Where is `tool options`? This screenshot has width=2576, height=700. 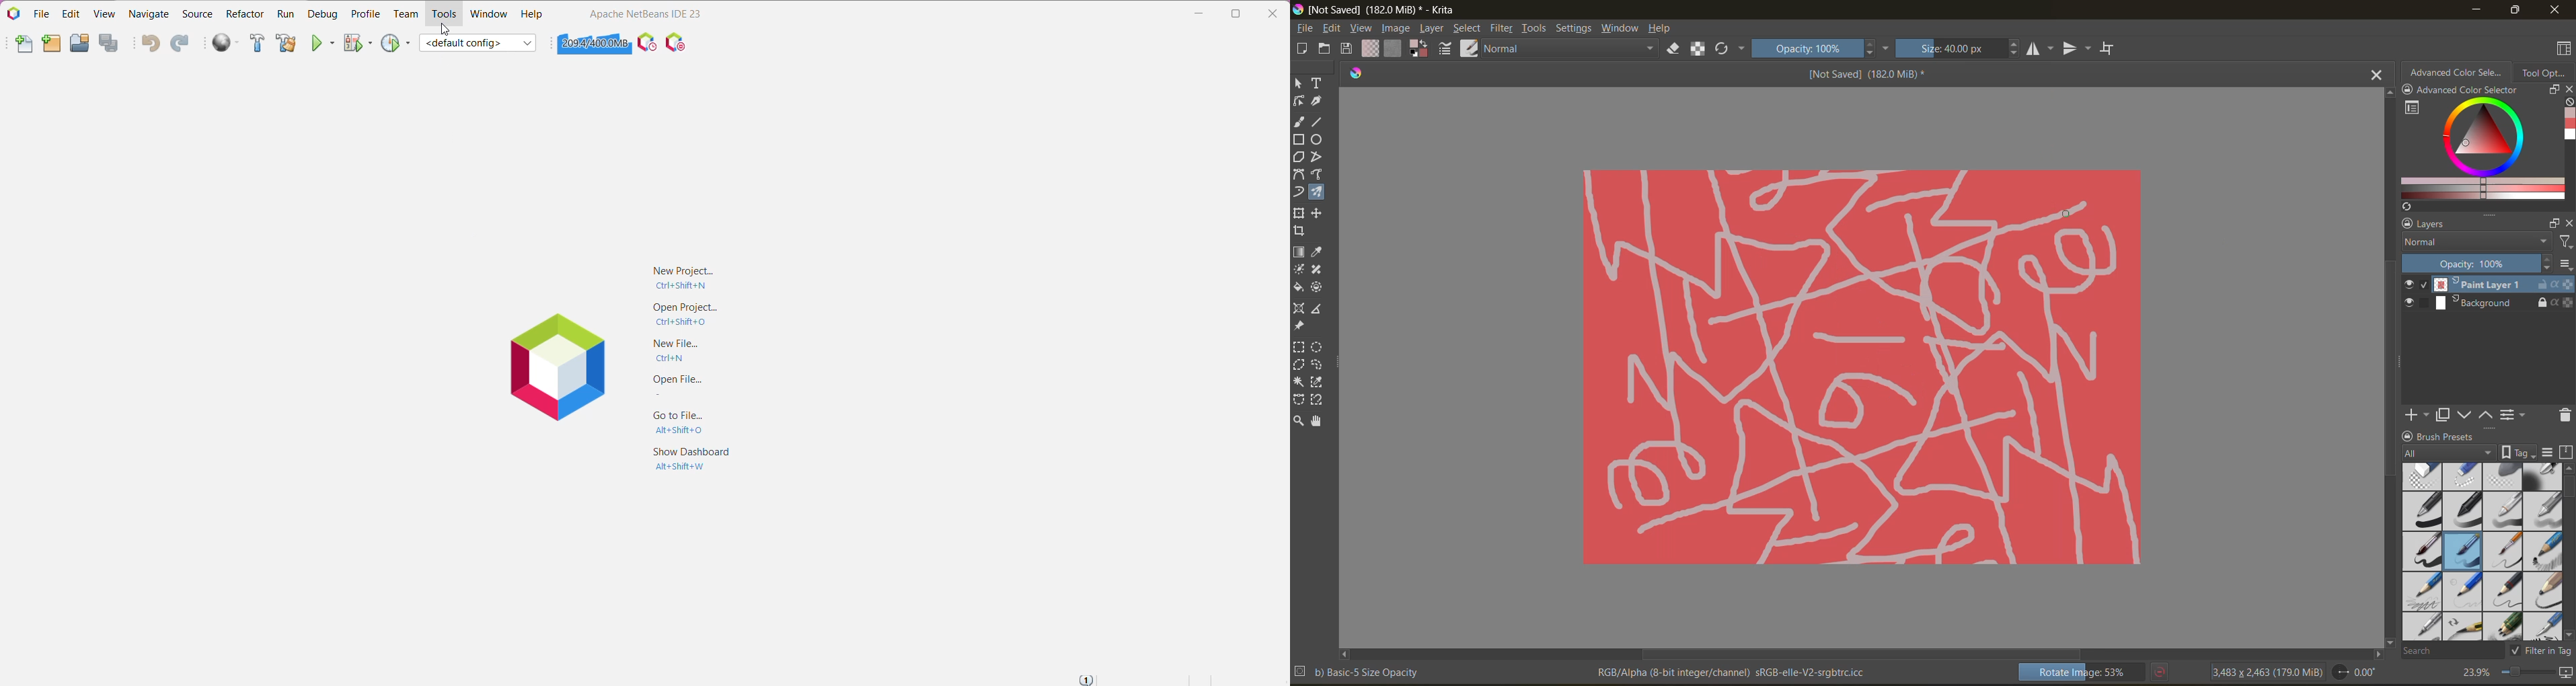 tool options is located at coordinates (2547, 73).